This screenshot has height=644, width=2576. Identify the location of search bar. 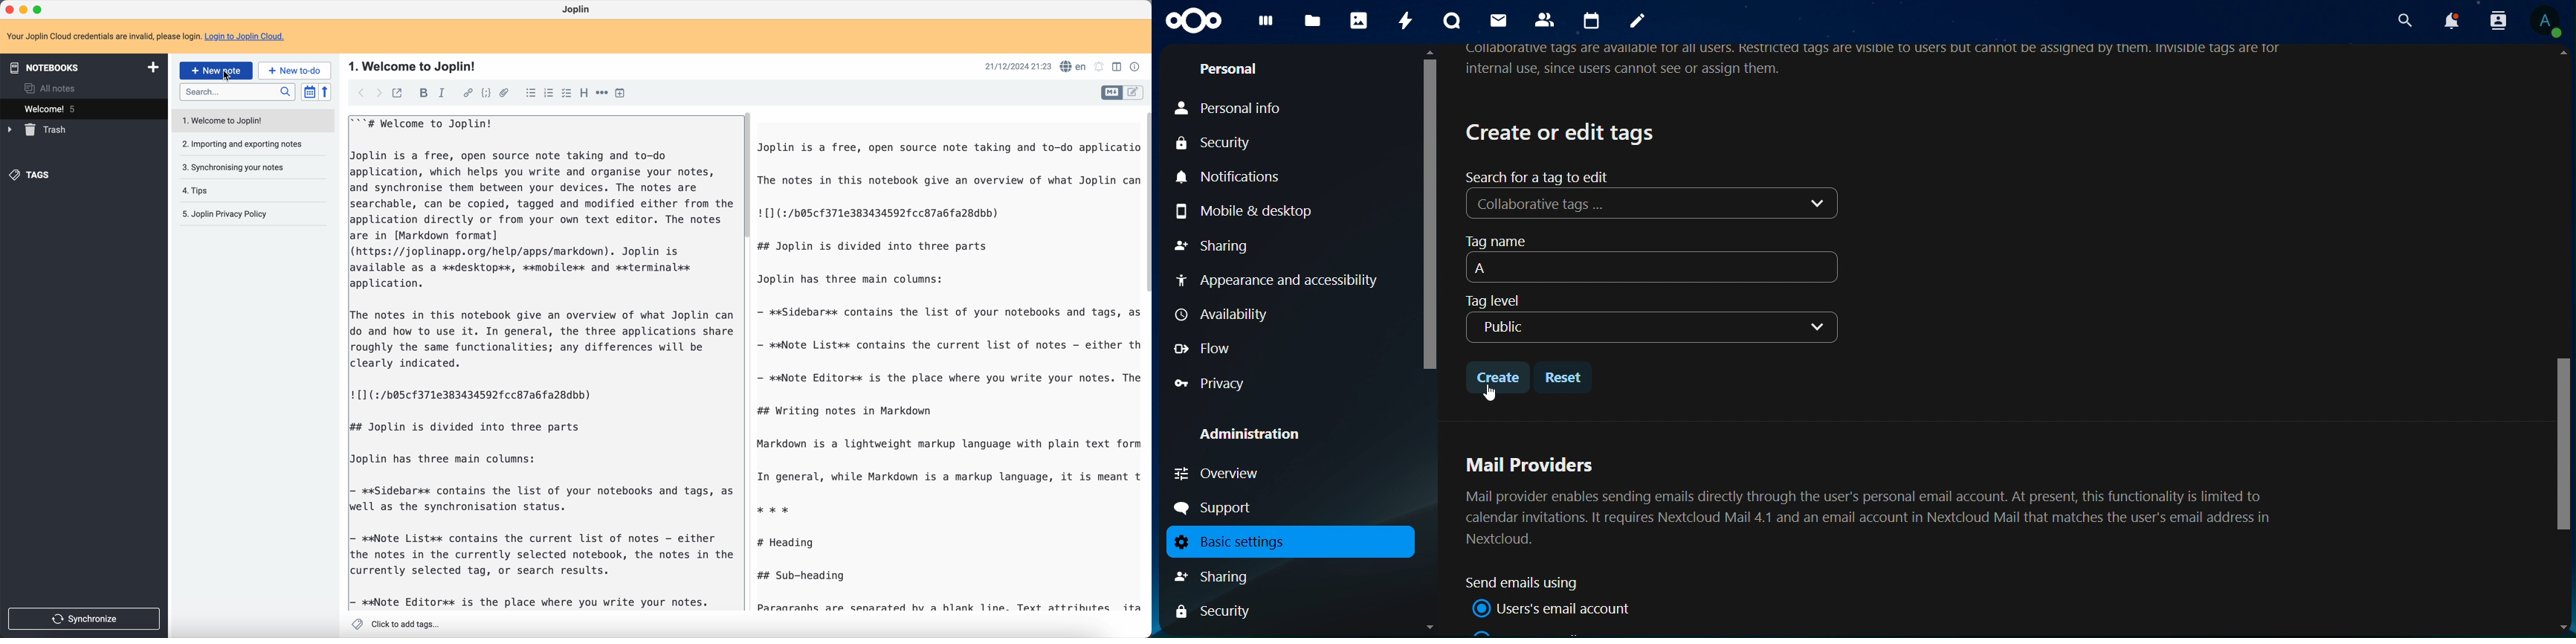
(237, 91).